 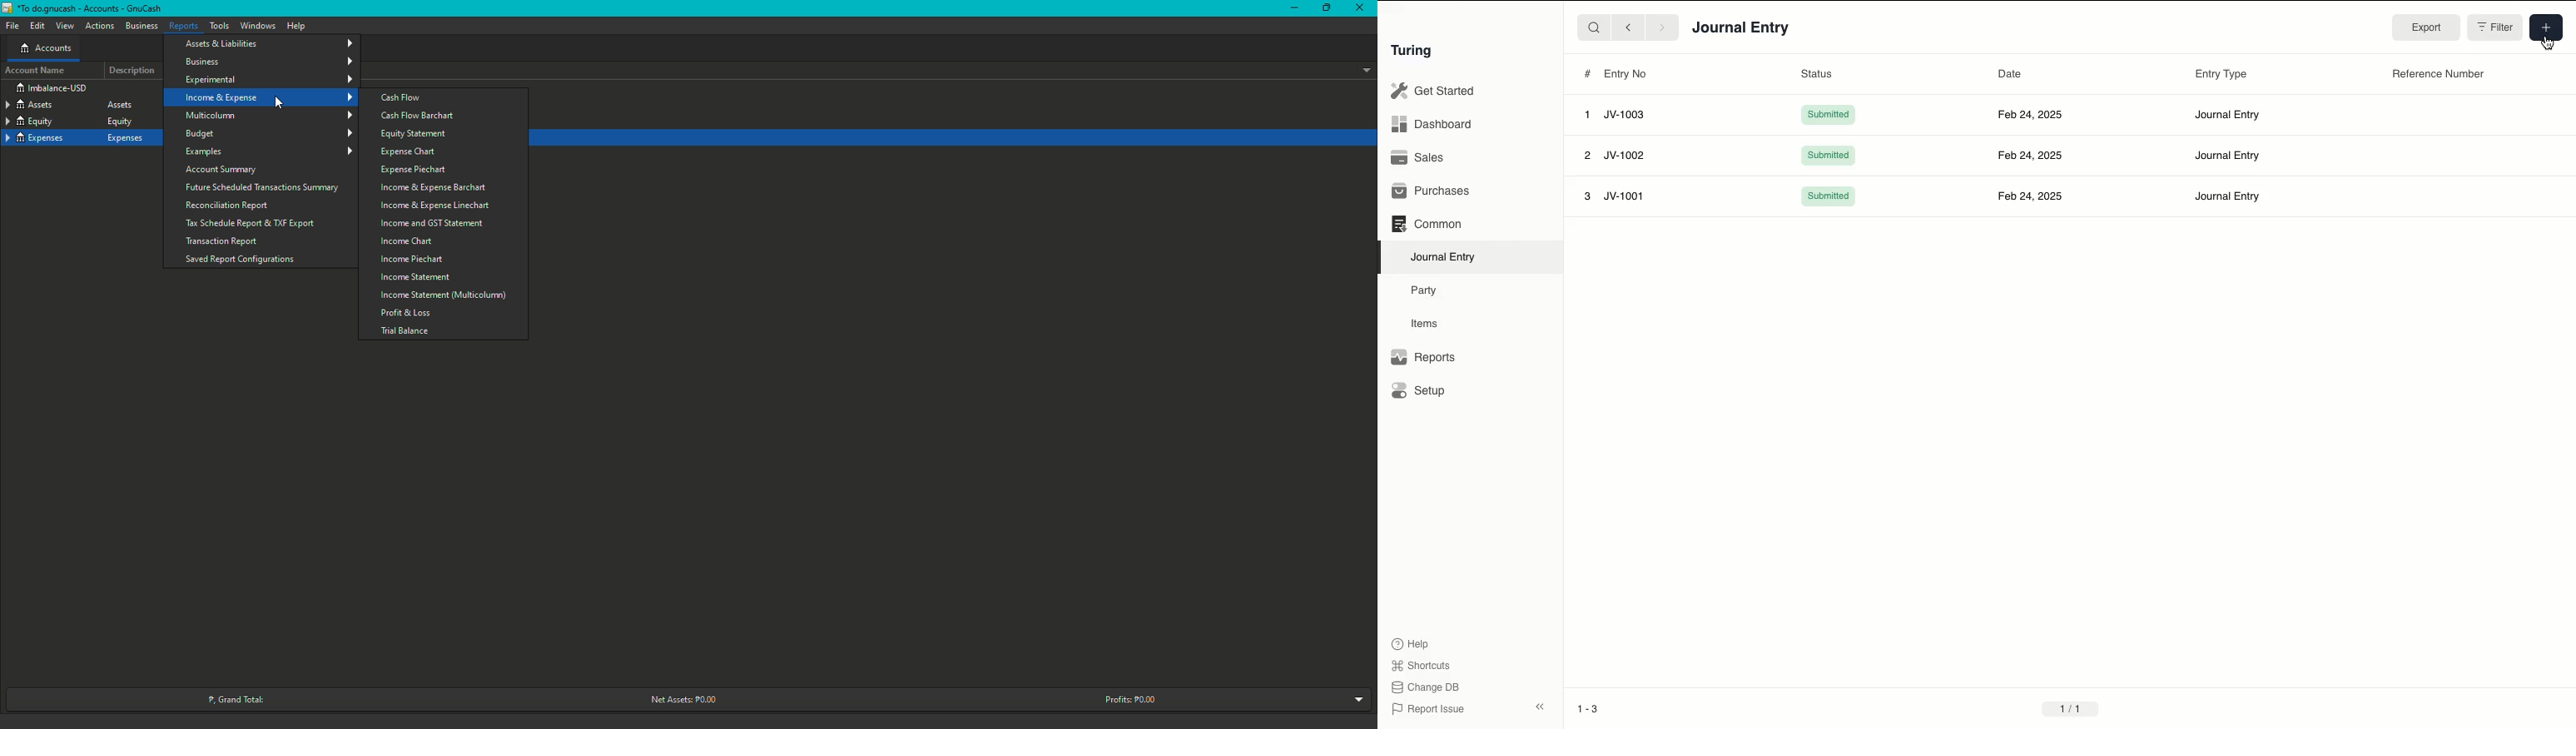 What do you see at coordinates (2439, 75) in the screenshot?
I see `Reference Number` at bounding box center [2439, 75].